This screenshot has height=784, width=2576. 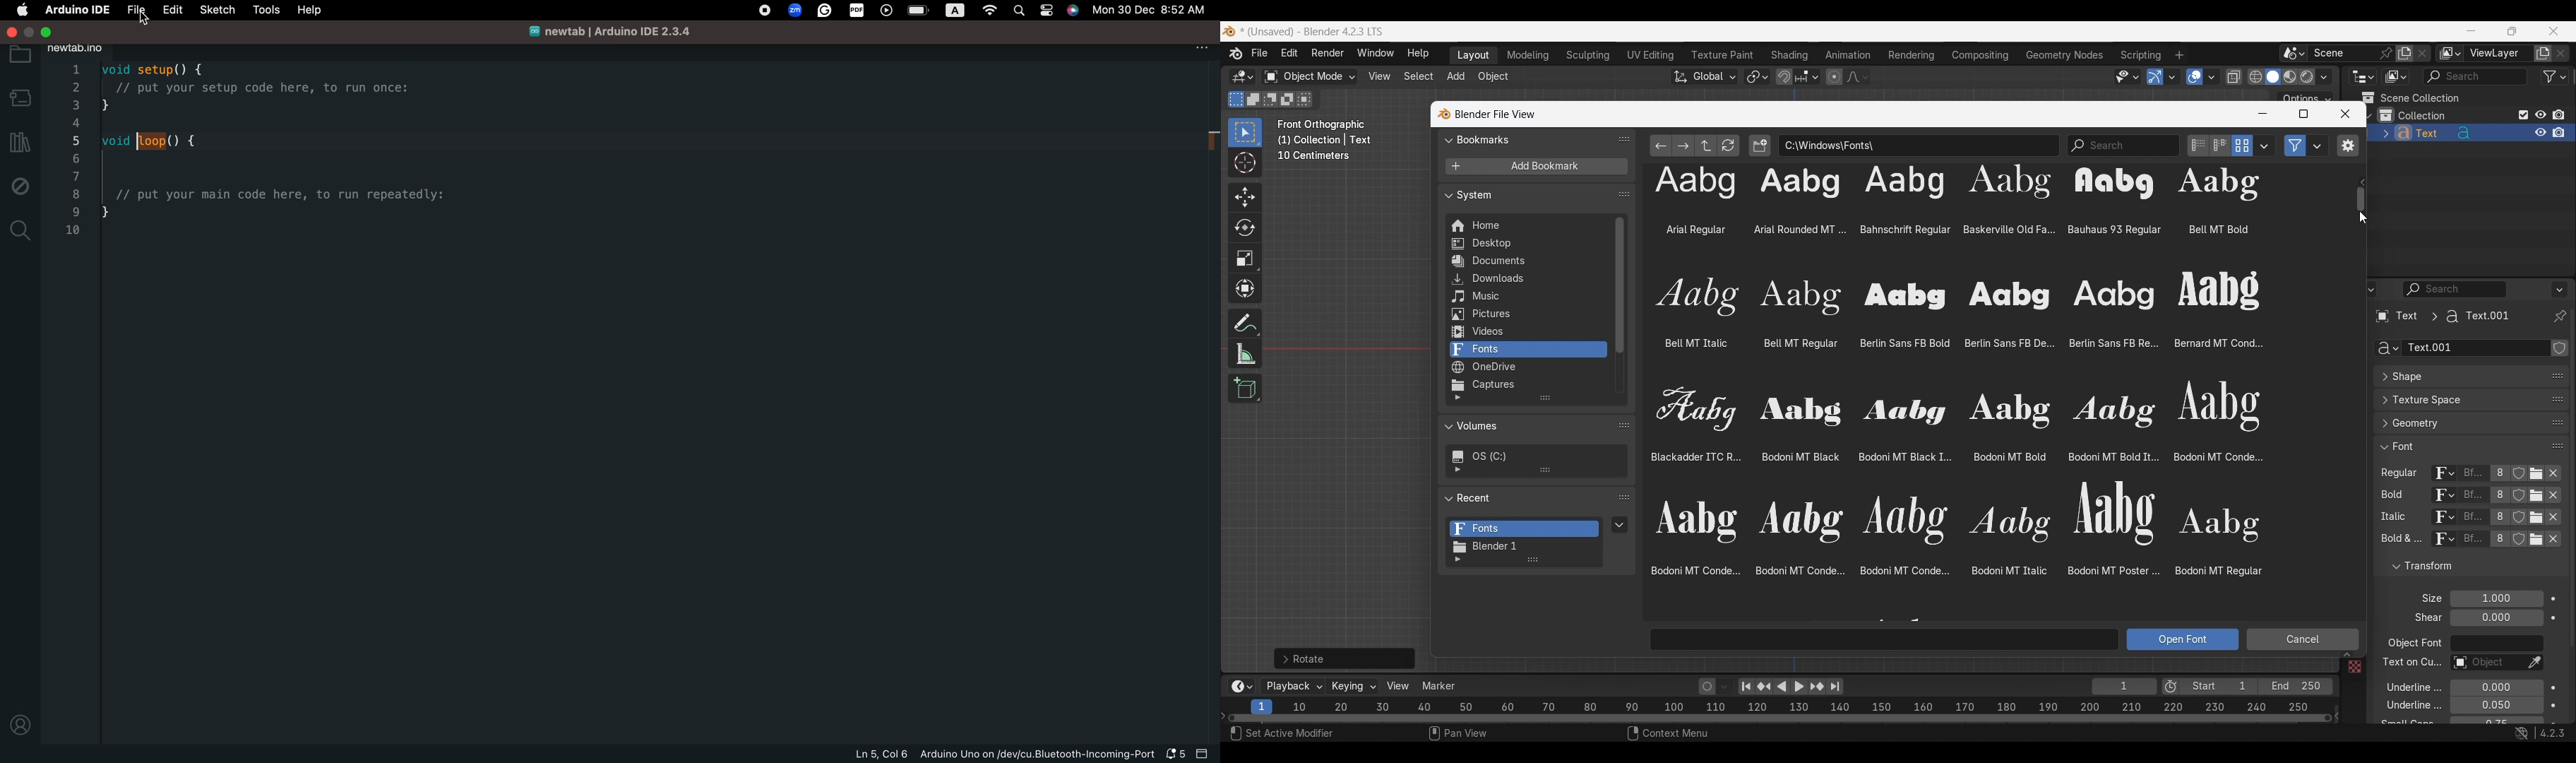 What do you see at coordinates (1760, 146) in the screenshot?
I see `Create new directory` at bounding box center [1760, 146].